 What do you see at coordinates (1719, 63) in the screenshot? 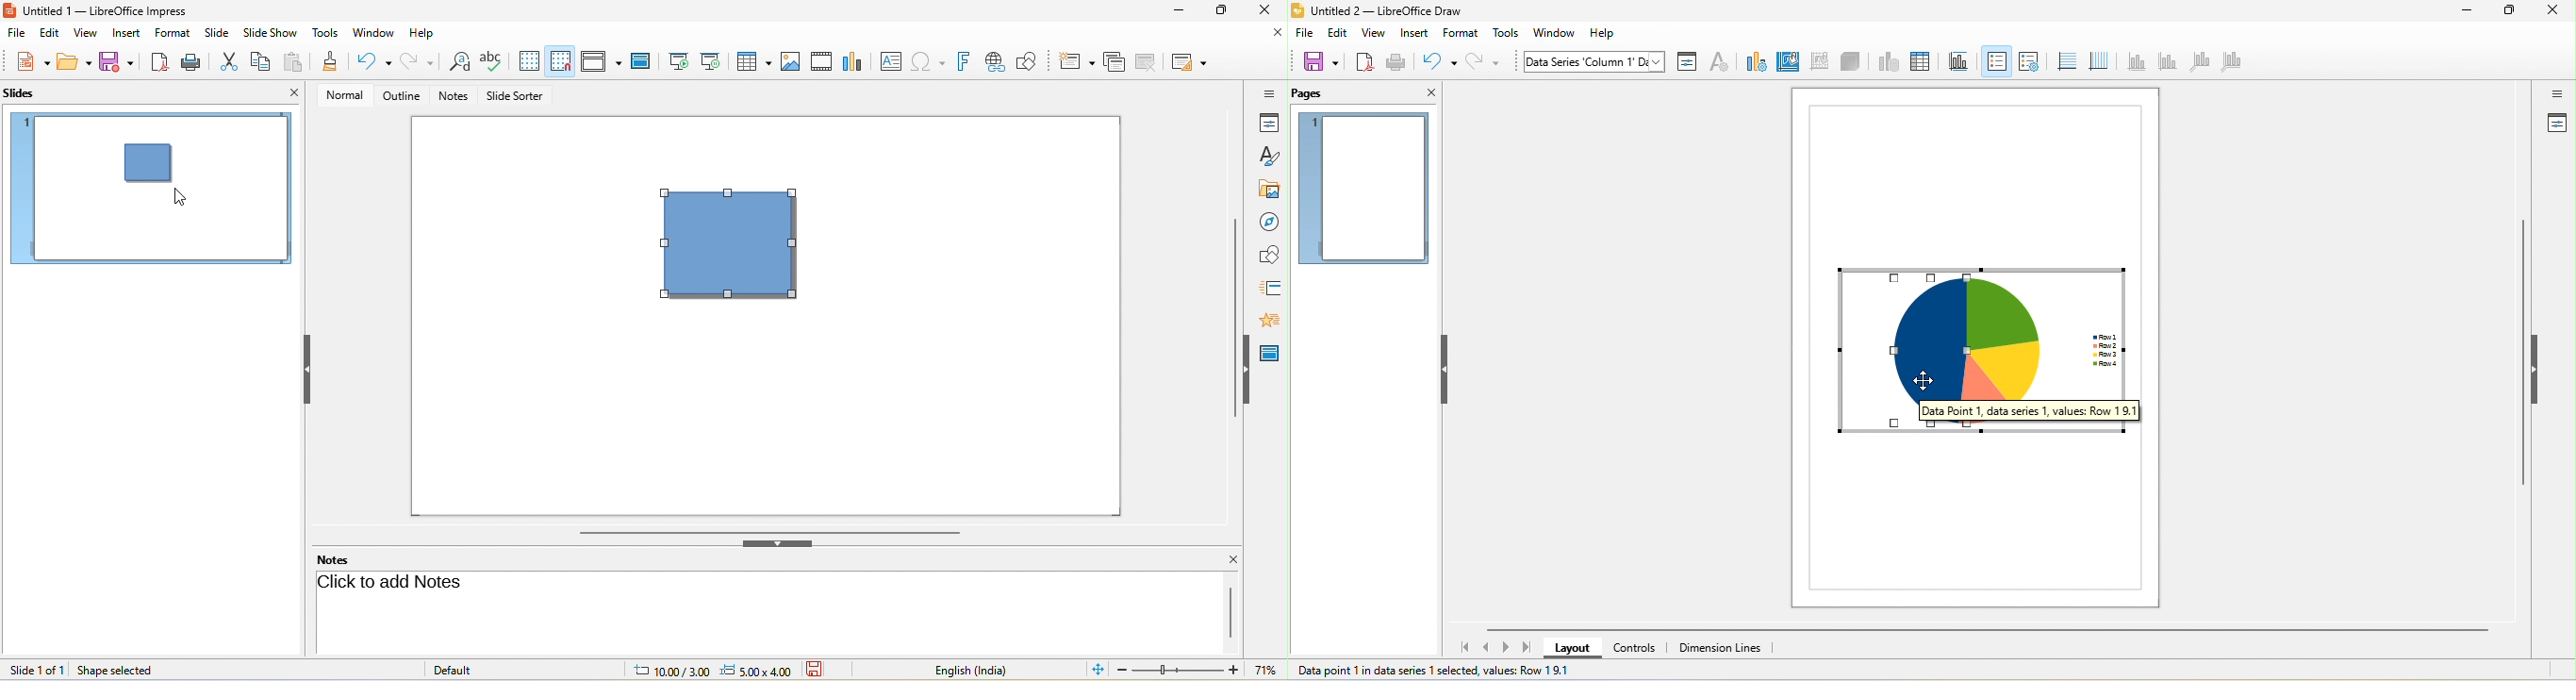
I see `character` at bounding box center [1719, 63].